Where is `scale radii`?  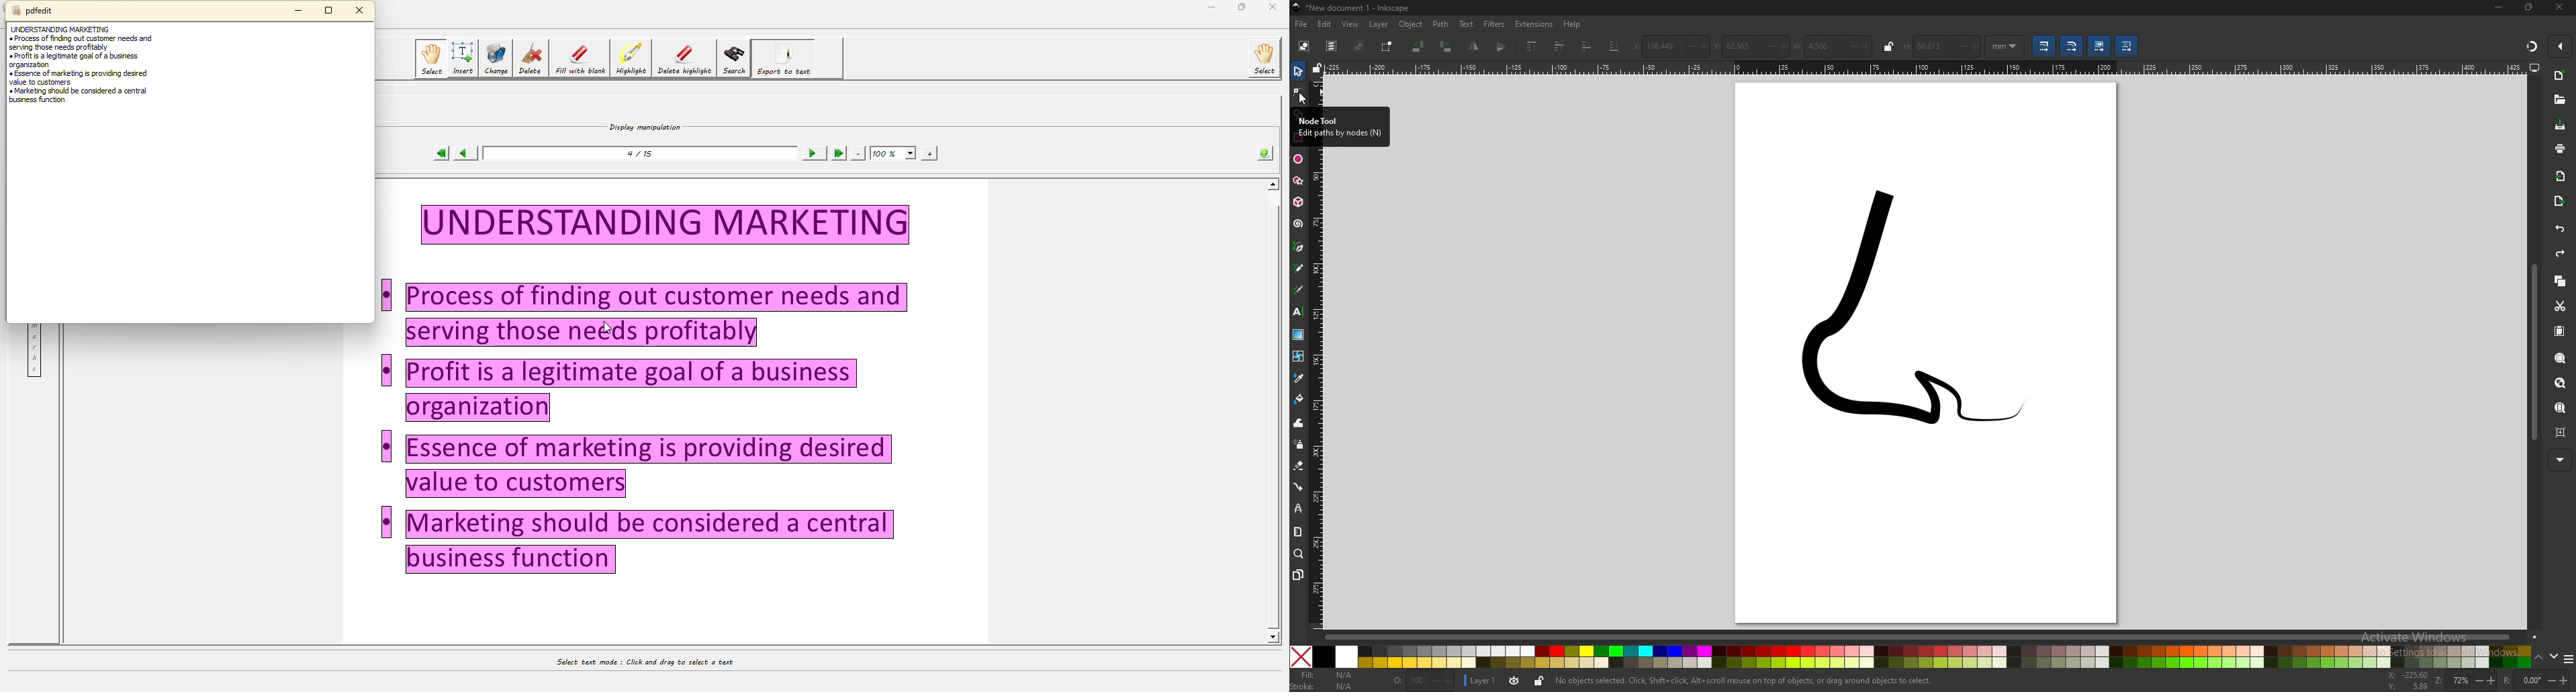
scale radii is located at coordinates (2073, 46).